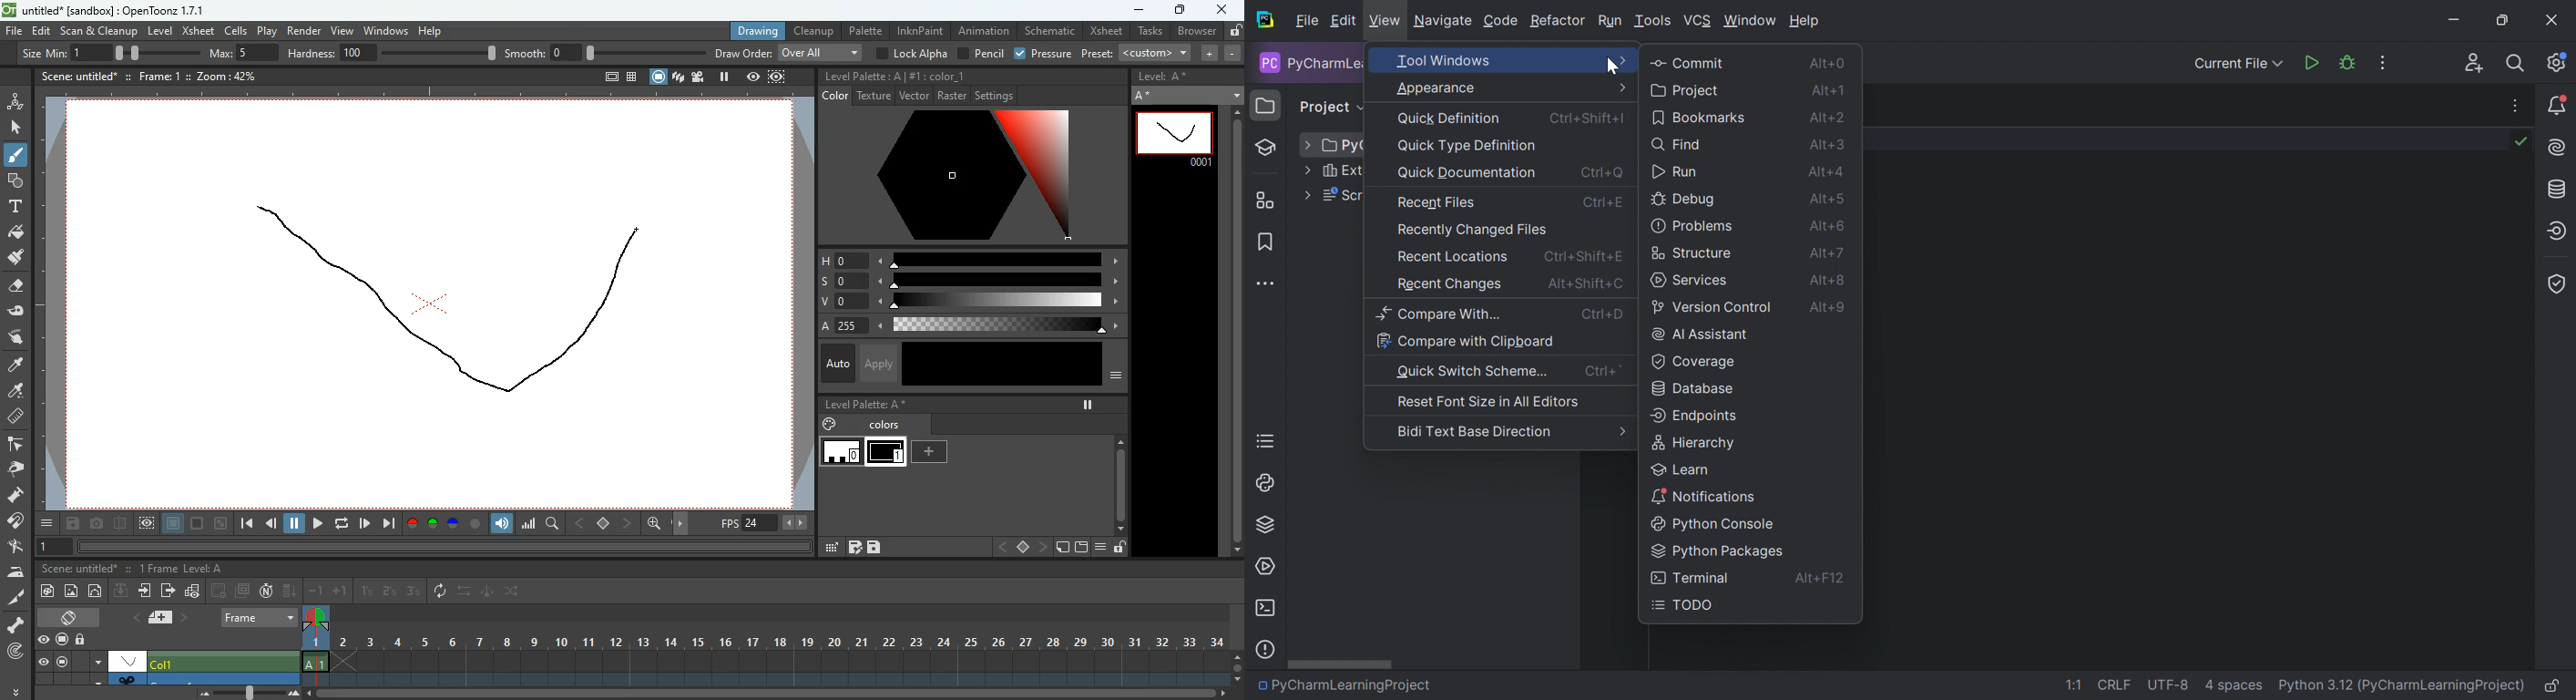 Image resolution: width=2576 pixels, height=700 pixels. What do you see at coordinates (455, 526) in the screenshot?
I see `blue` at bounding box center [455, 526].